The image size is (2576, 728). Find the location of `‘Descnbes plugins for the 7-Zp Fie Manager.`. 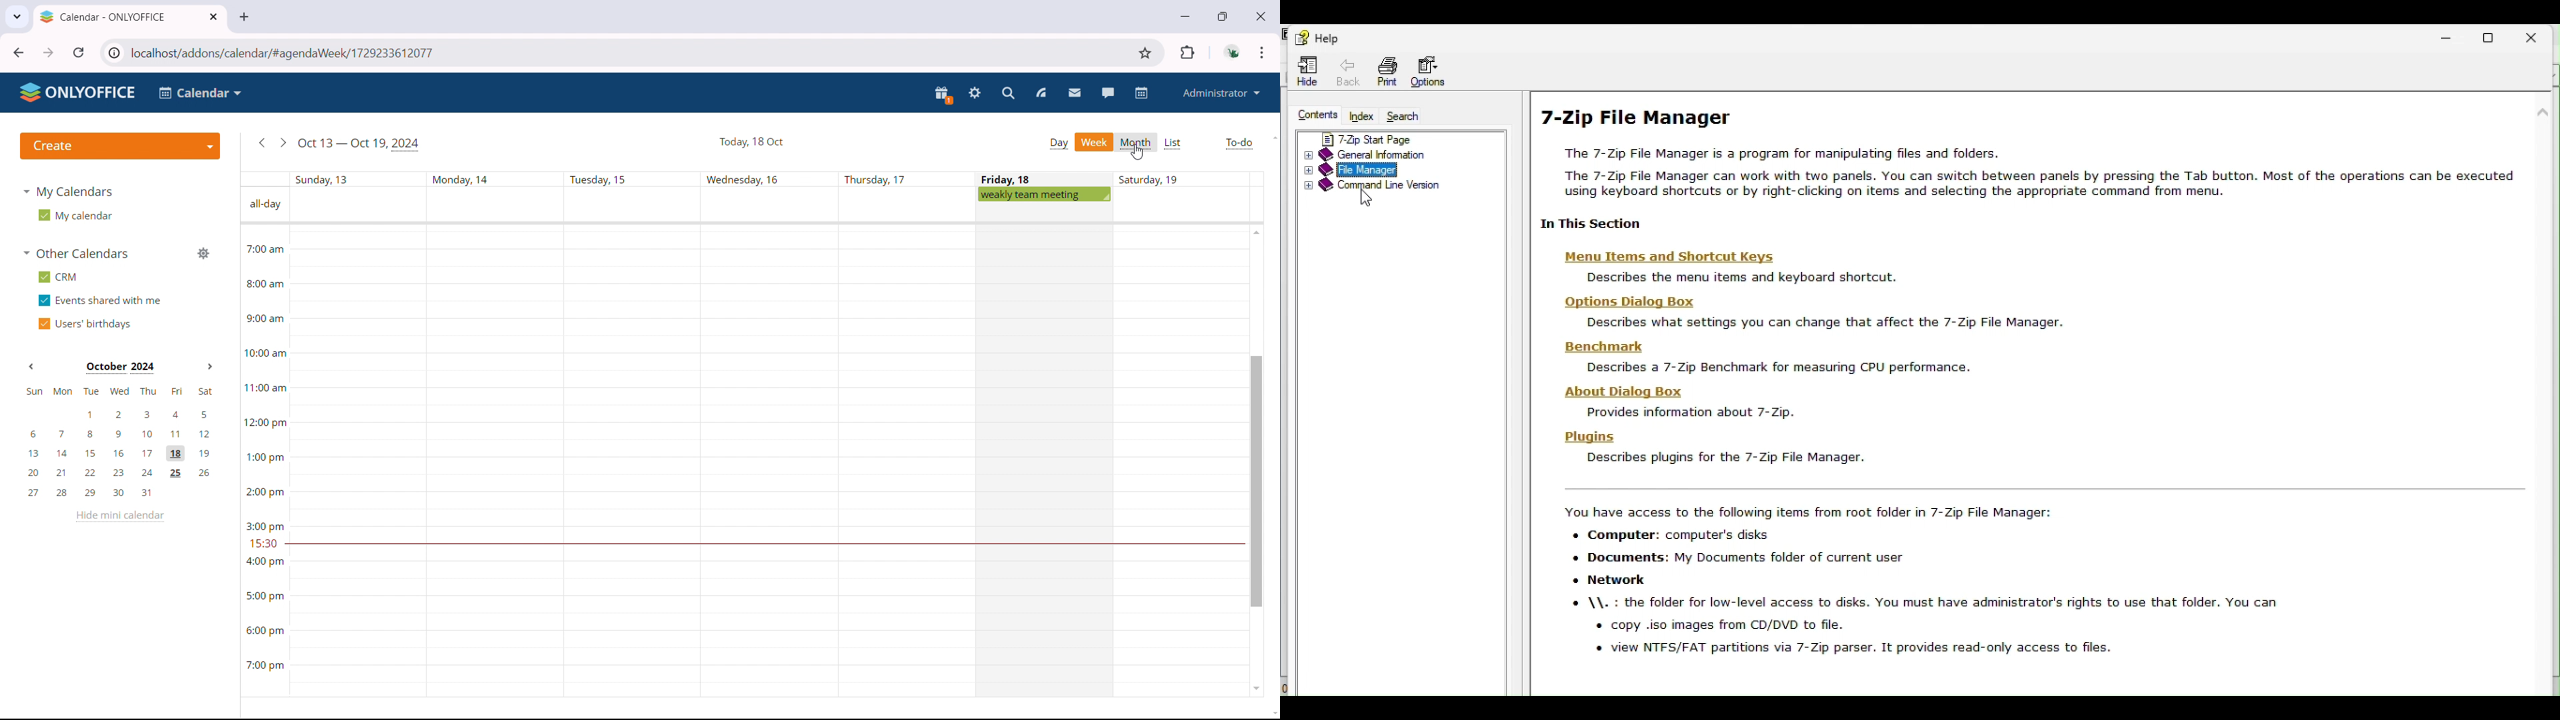

‘Descnbes plugins for the 7-Zp Fie Manager. is located at coordinates (1722, 459).